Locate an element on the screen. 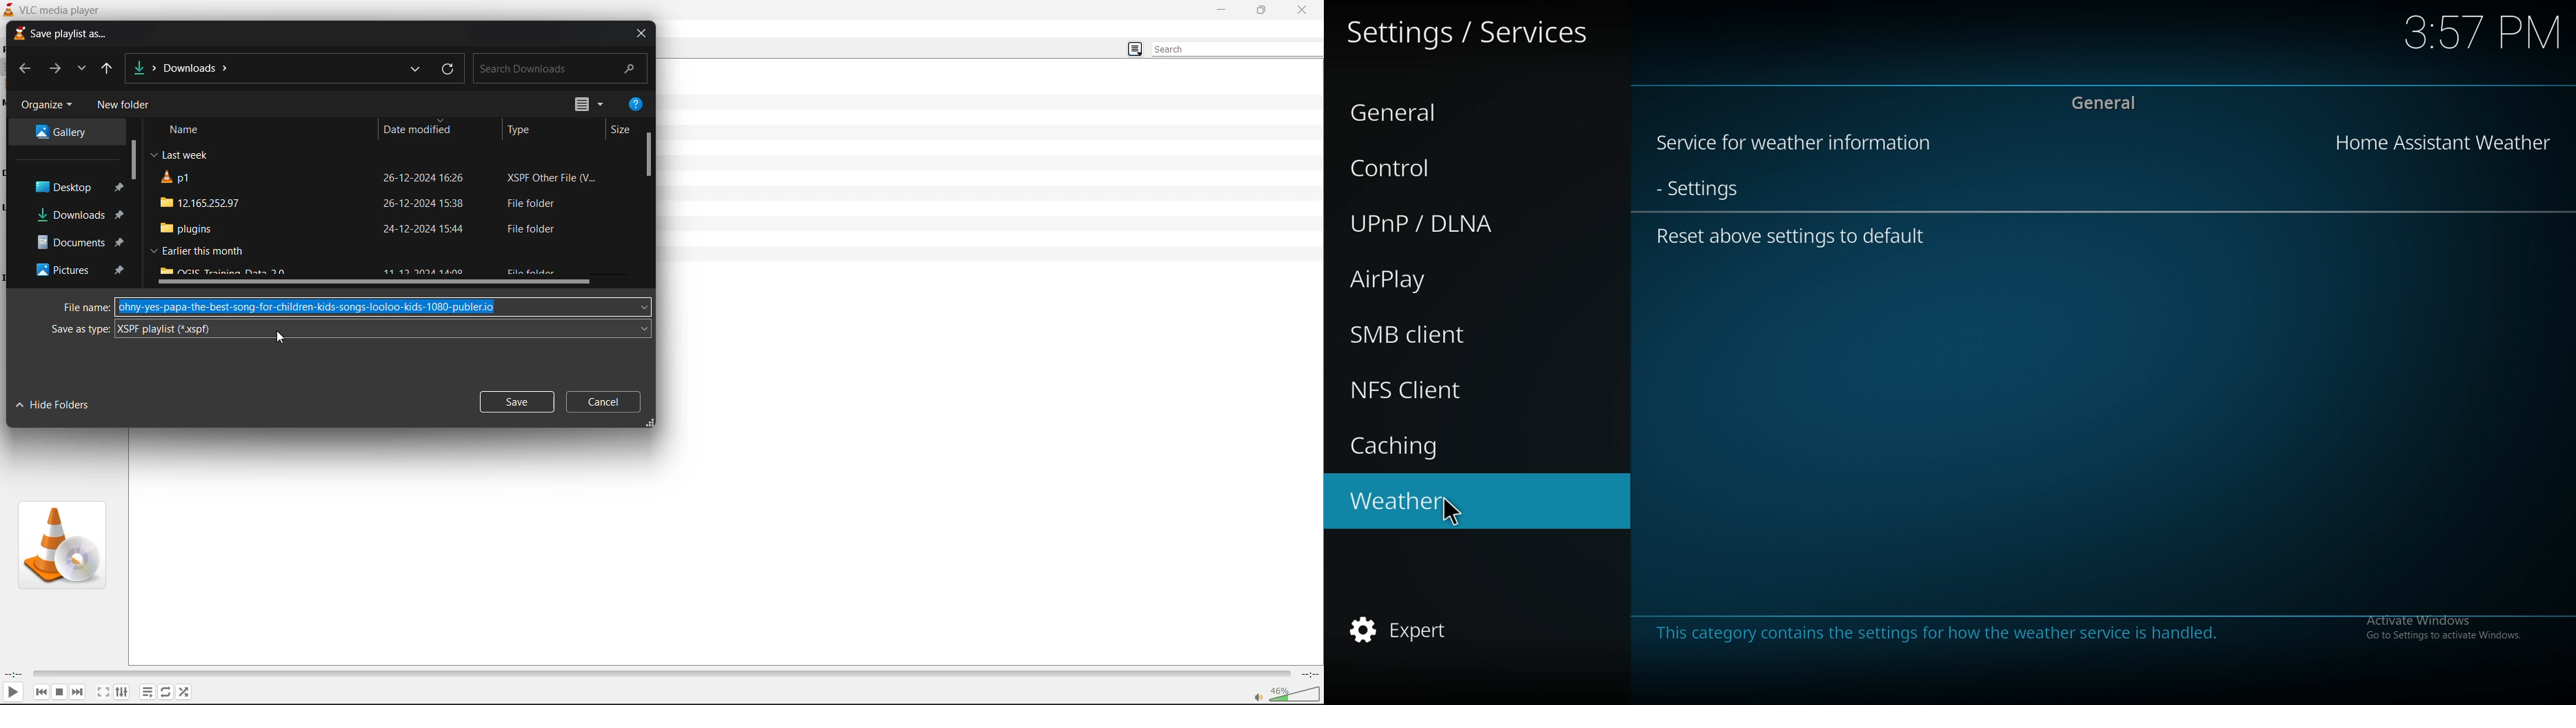 The image size is (2576, 728). new folder is located at coordinates (122, 106).